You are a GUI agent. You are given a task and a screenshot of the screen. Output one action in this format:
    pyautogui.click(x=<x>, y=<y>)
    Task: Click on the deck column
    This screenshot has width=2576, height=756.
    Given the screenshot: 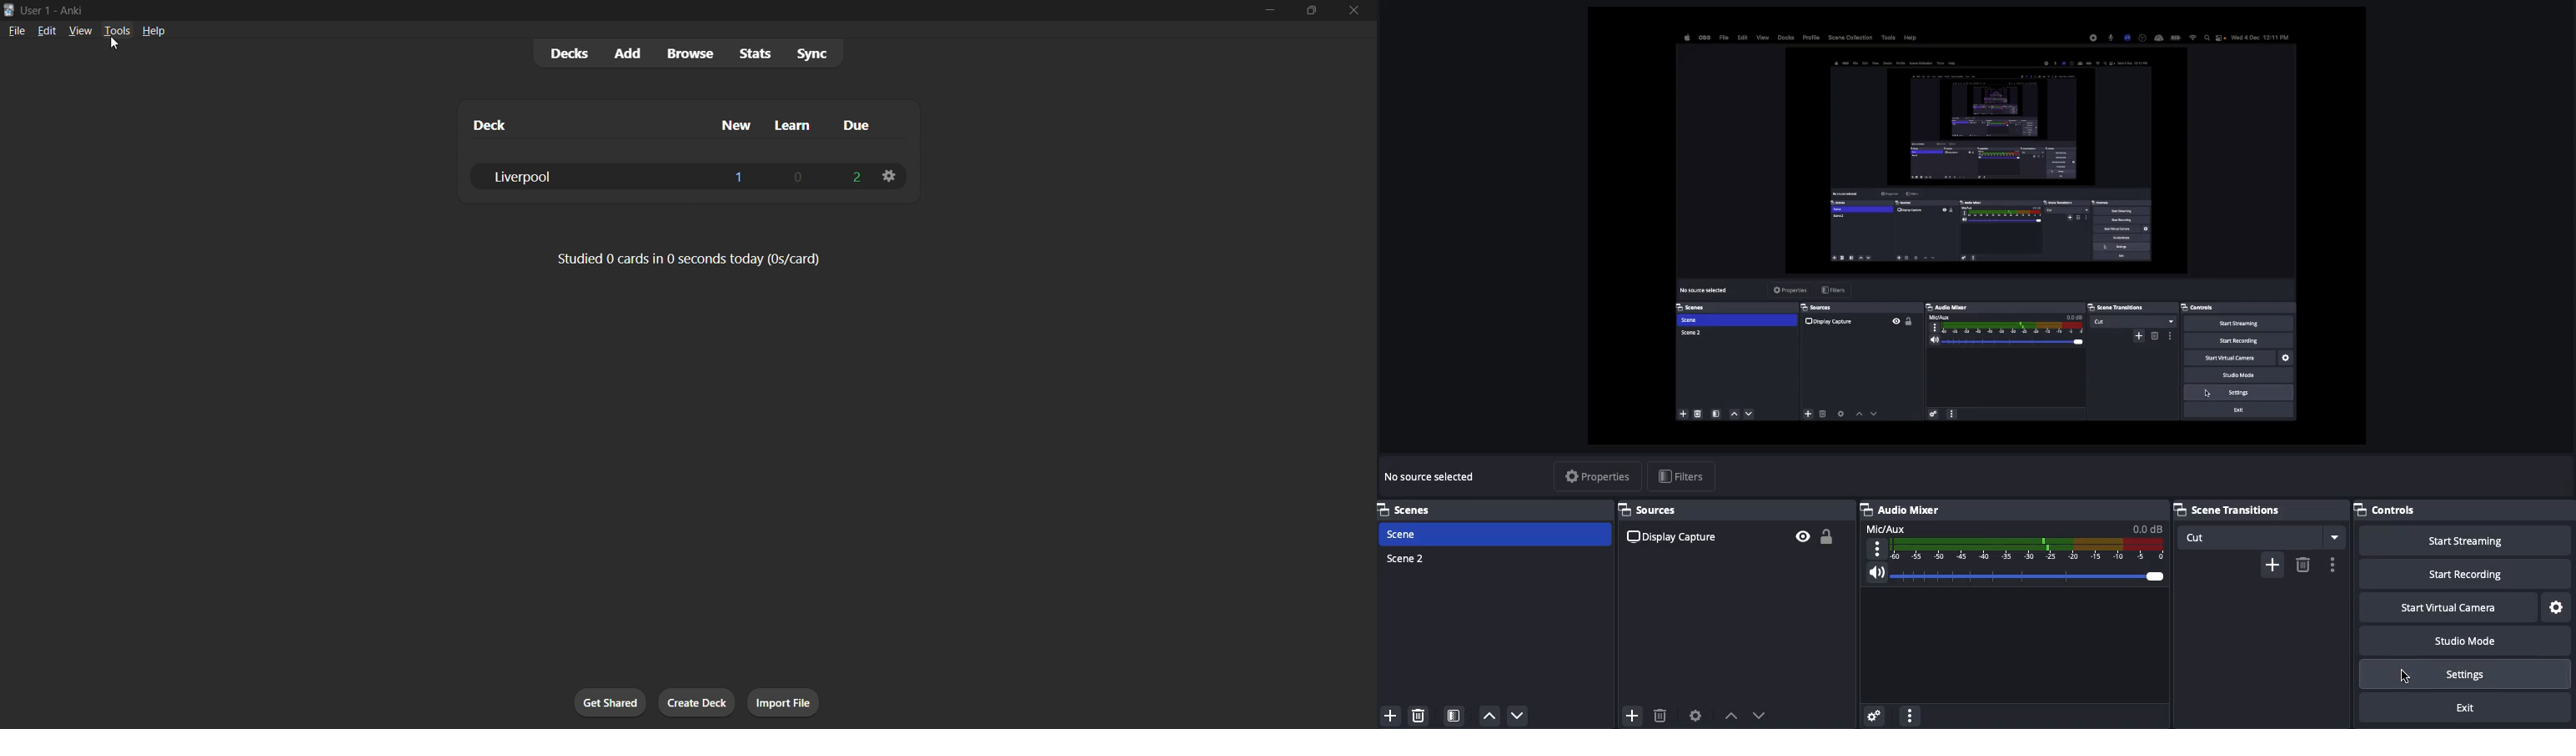 What is the action you would take?
    pyautogui.click(x=574, y=124)
    